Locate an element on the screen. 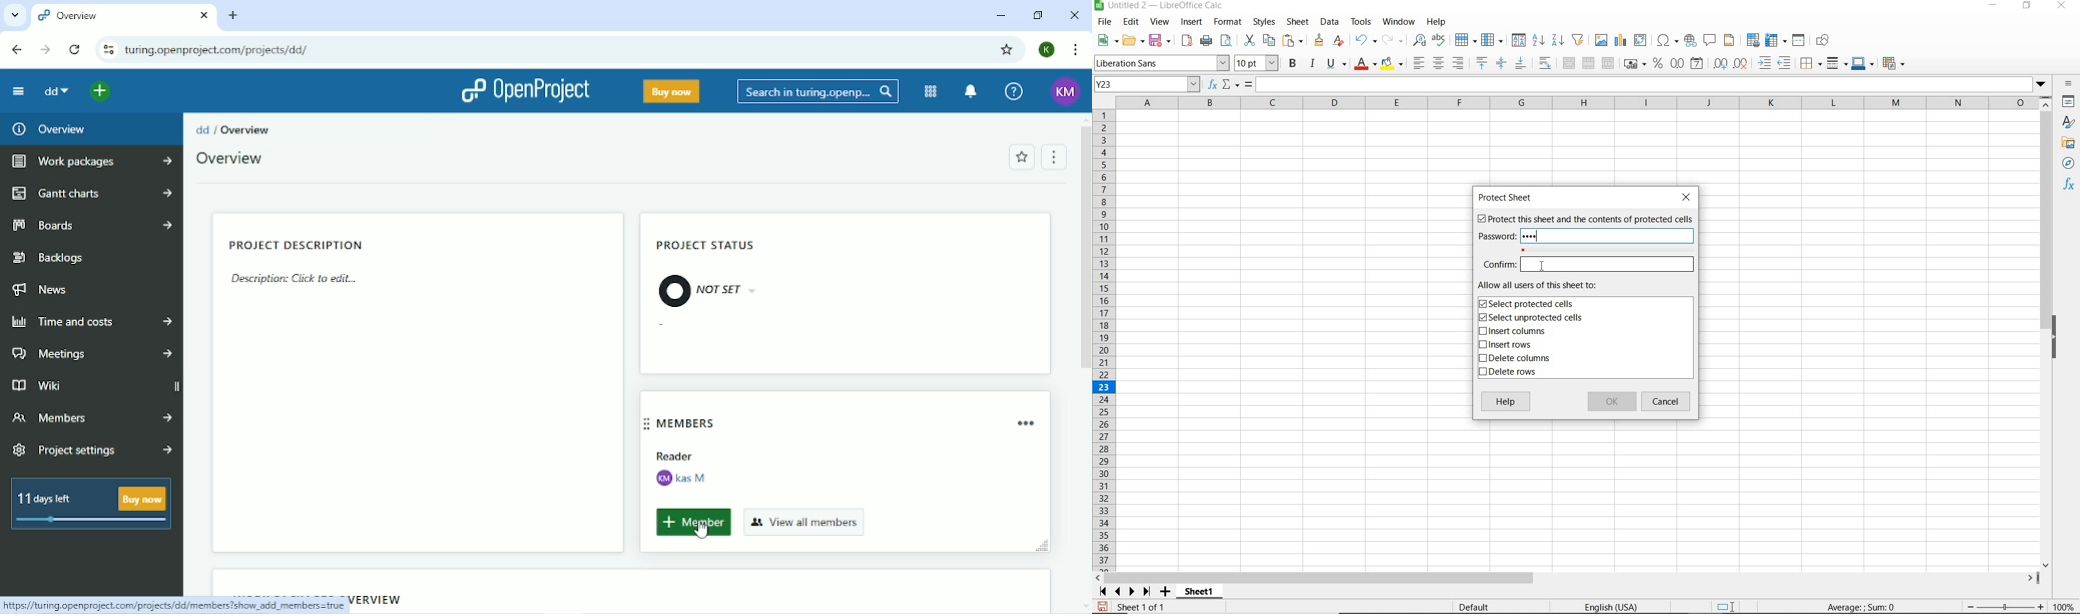  overview is located at coordinates (124, 15).